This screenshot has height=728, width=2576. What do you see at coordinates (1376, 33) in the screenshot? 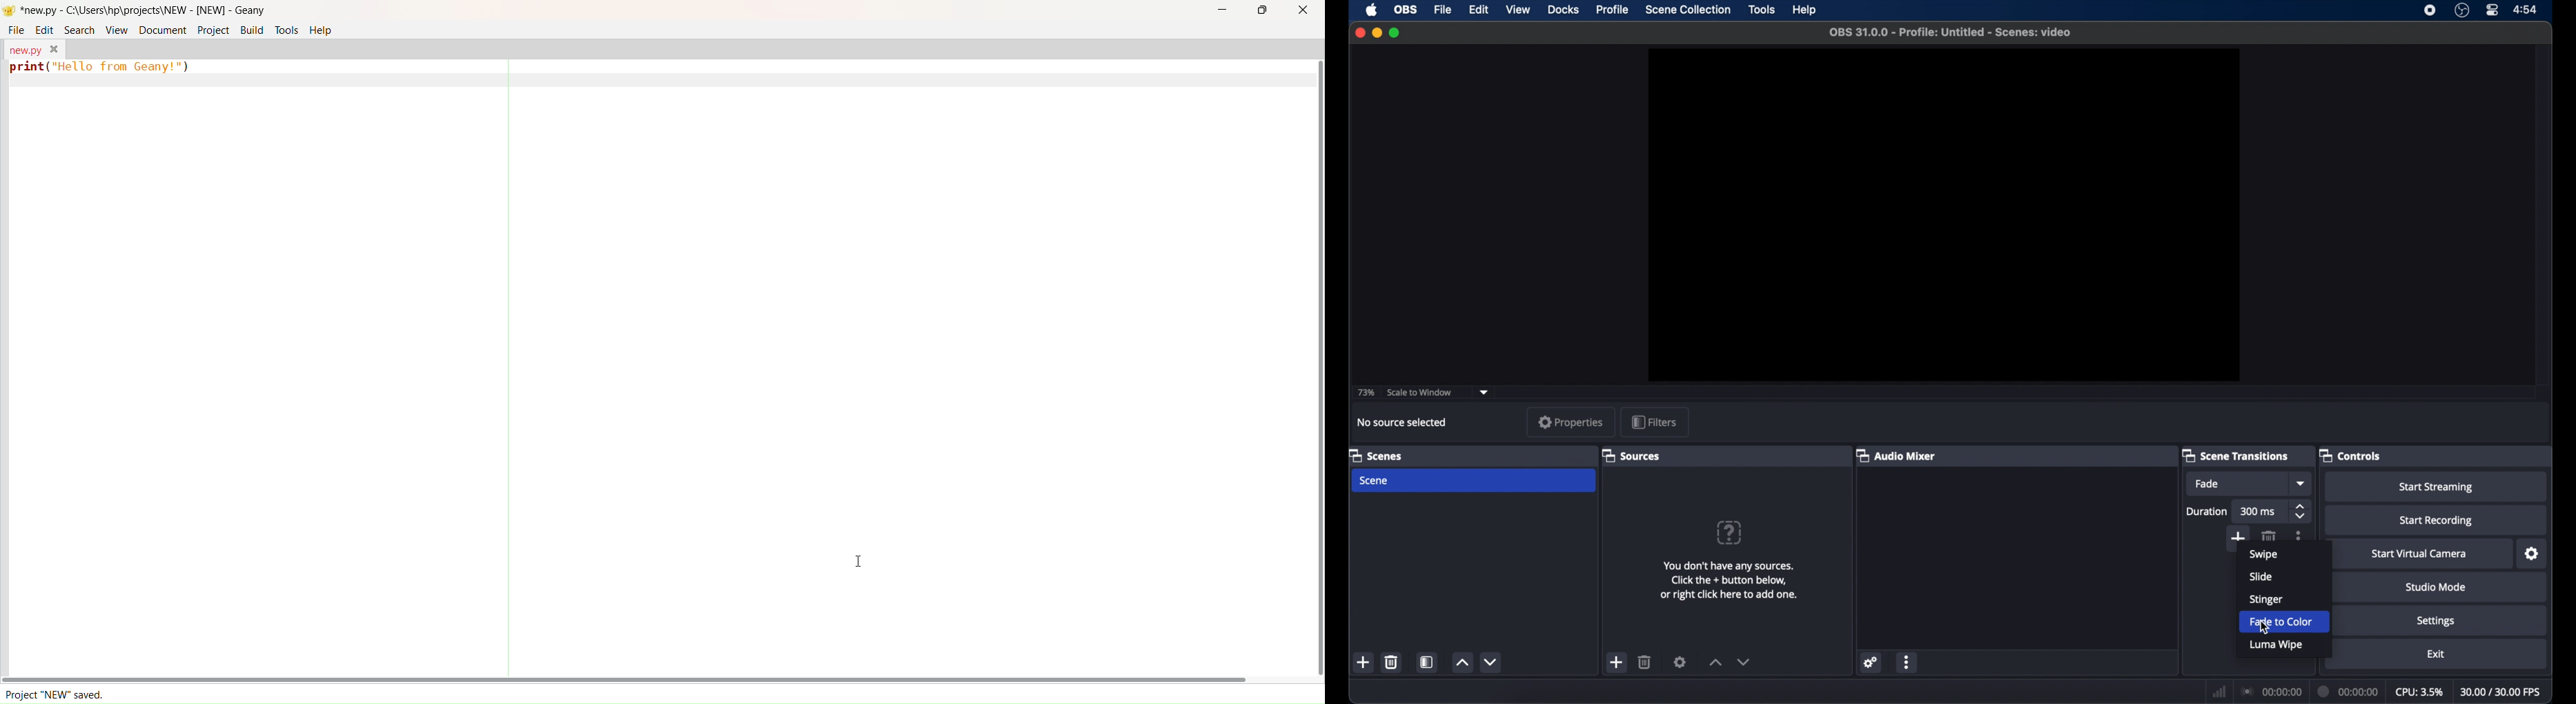
I see `minimize` at bounding box center [1376, 33].